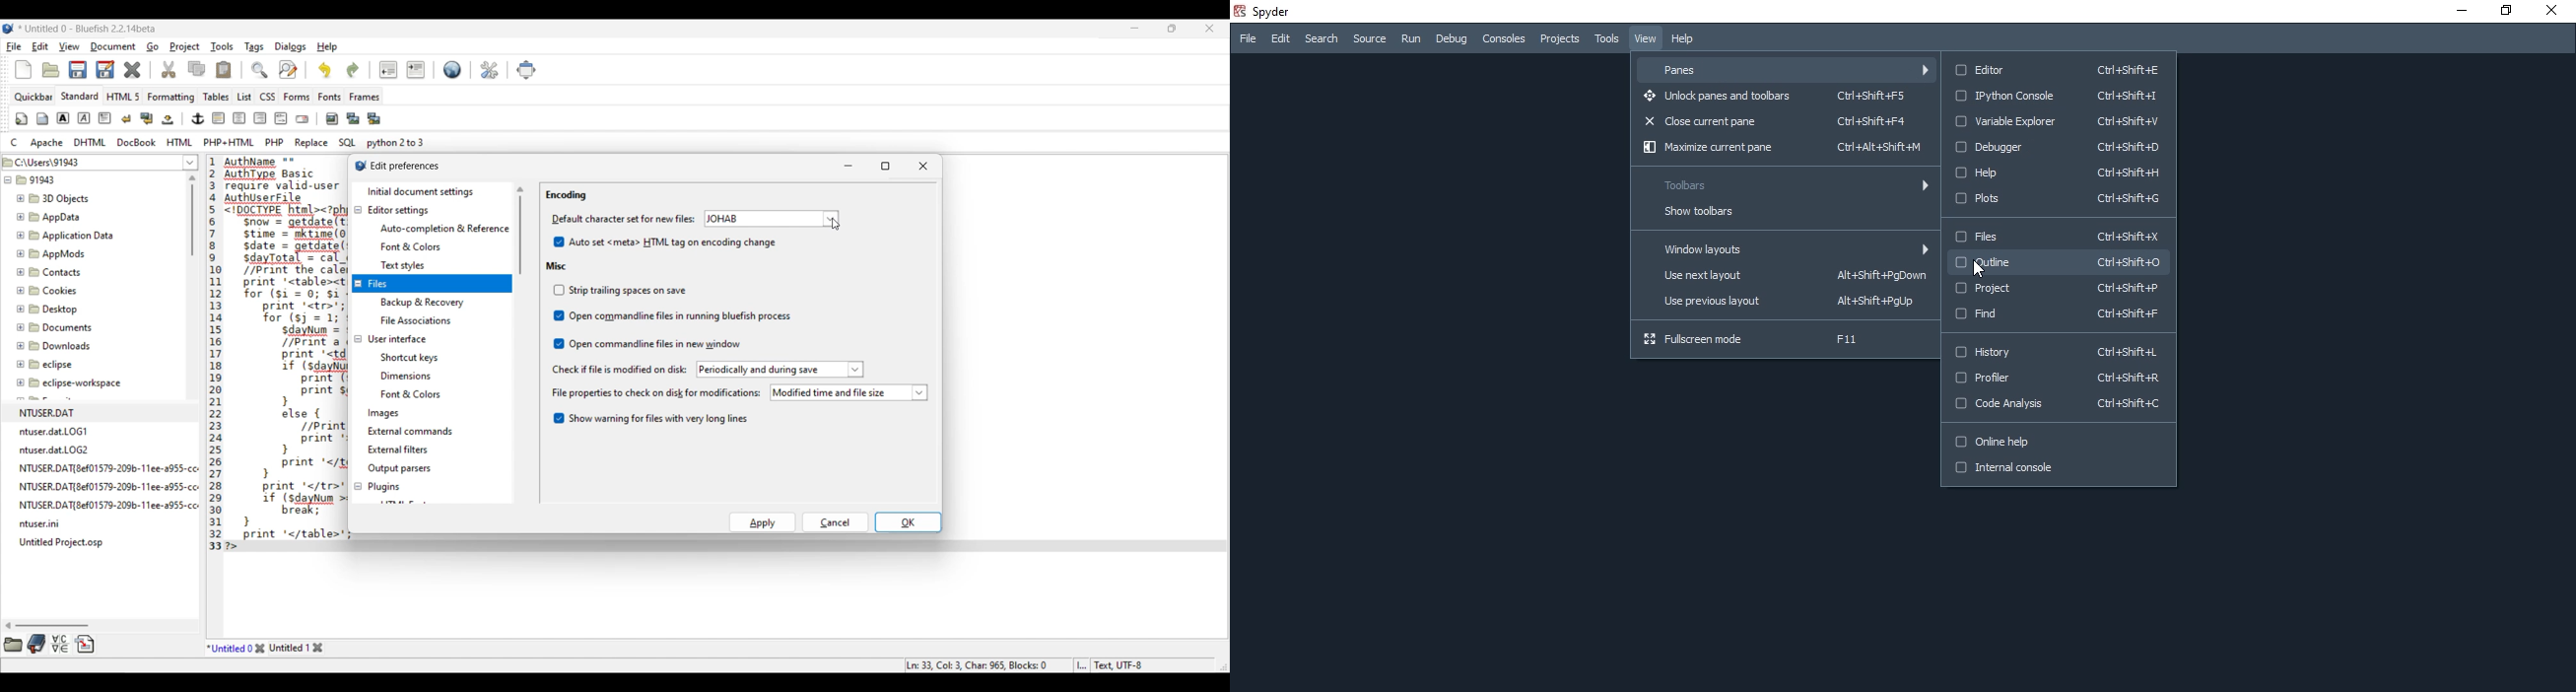 This screenshot has width=2576, height=700. I want to click on Open, so click(51, 70).